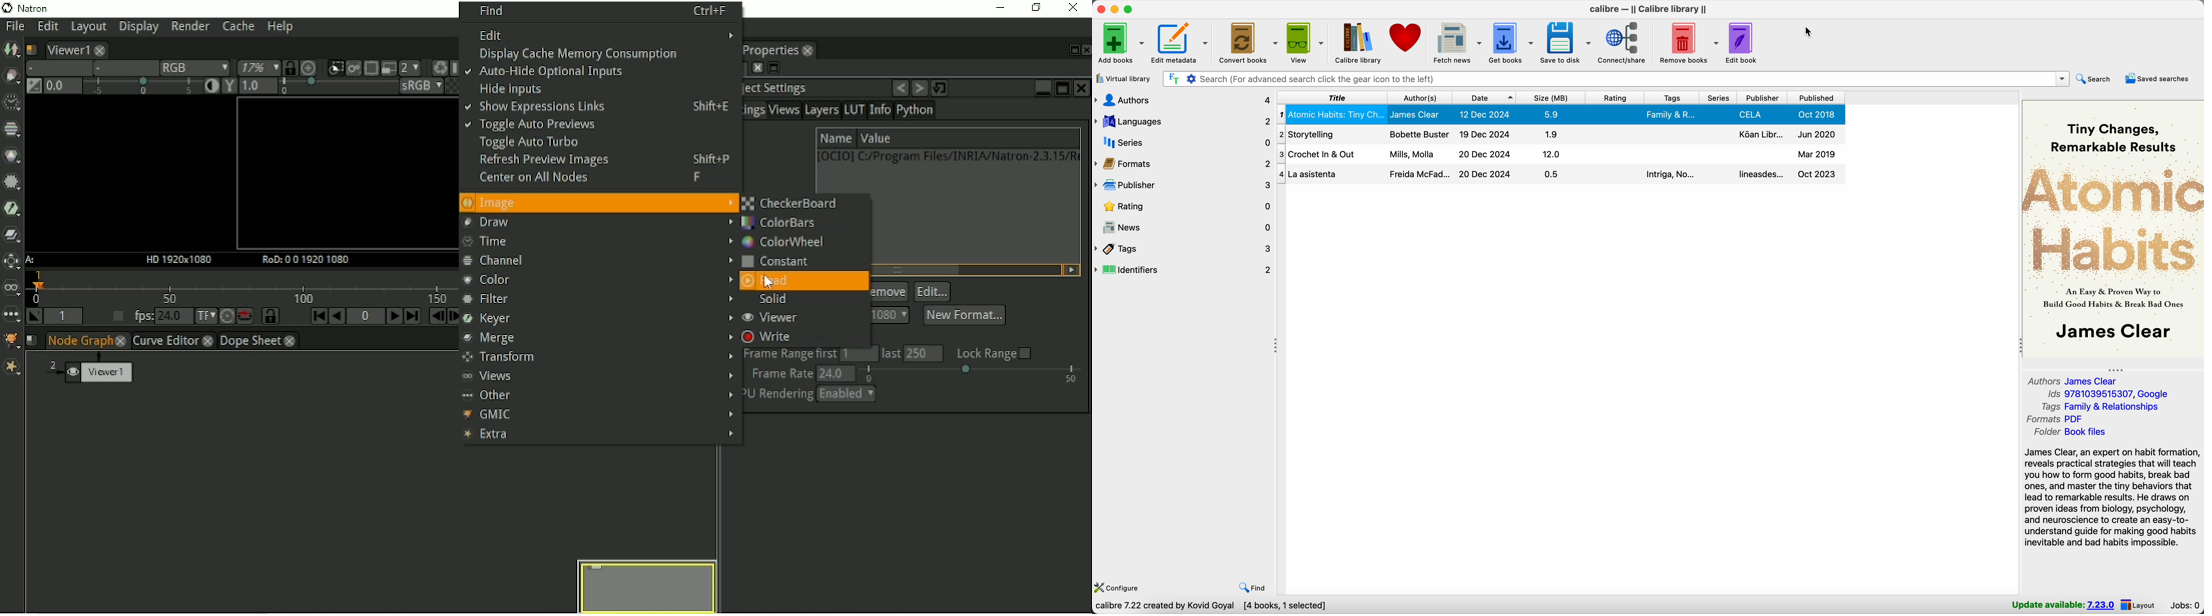 The width and height of the screenshot is (2212, 616). What do you see at coordinates (1183, 43) in the screenshot?
I see `edit metadata` at bounding box center [1183, 43].